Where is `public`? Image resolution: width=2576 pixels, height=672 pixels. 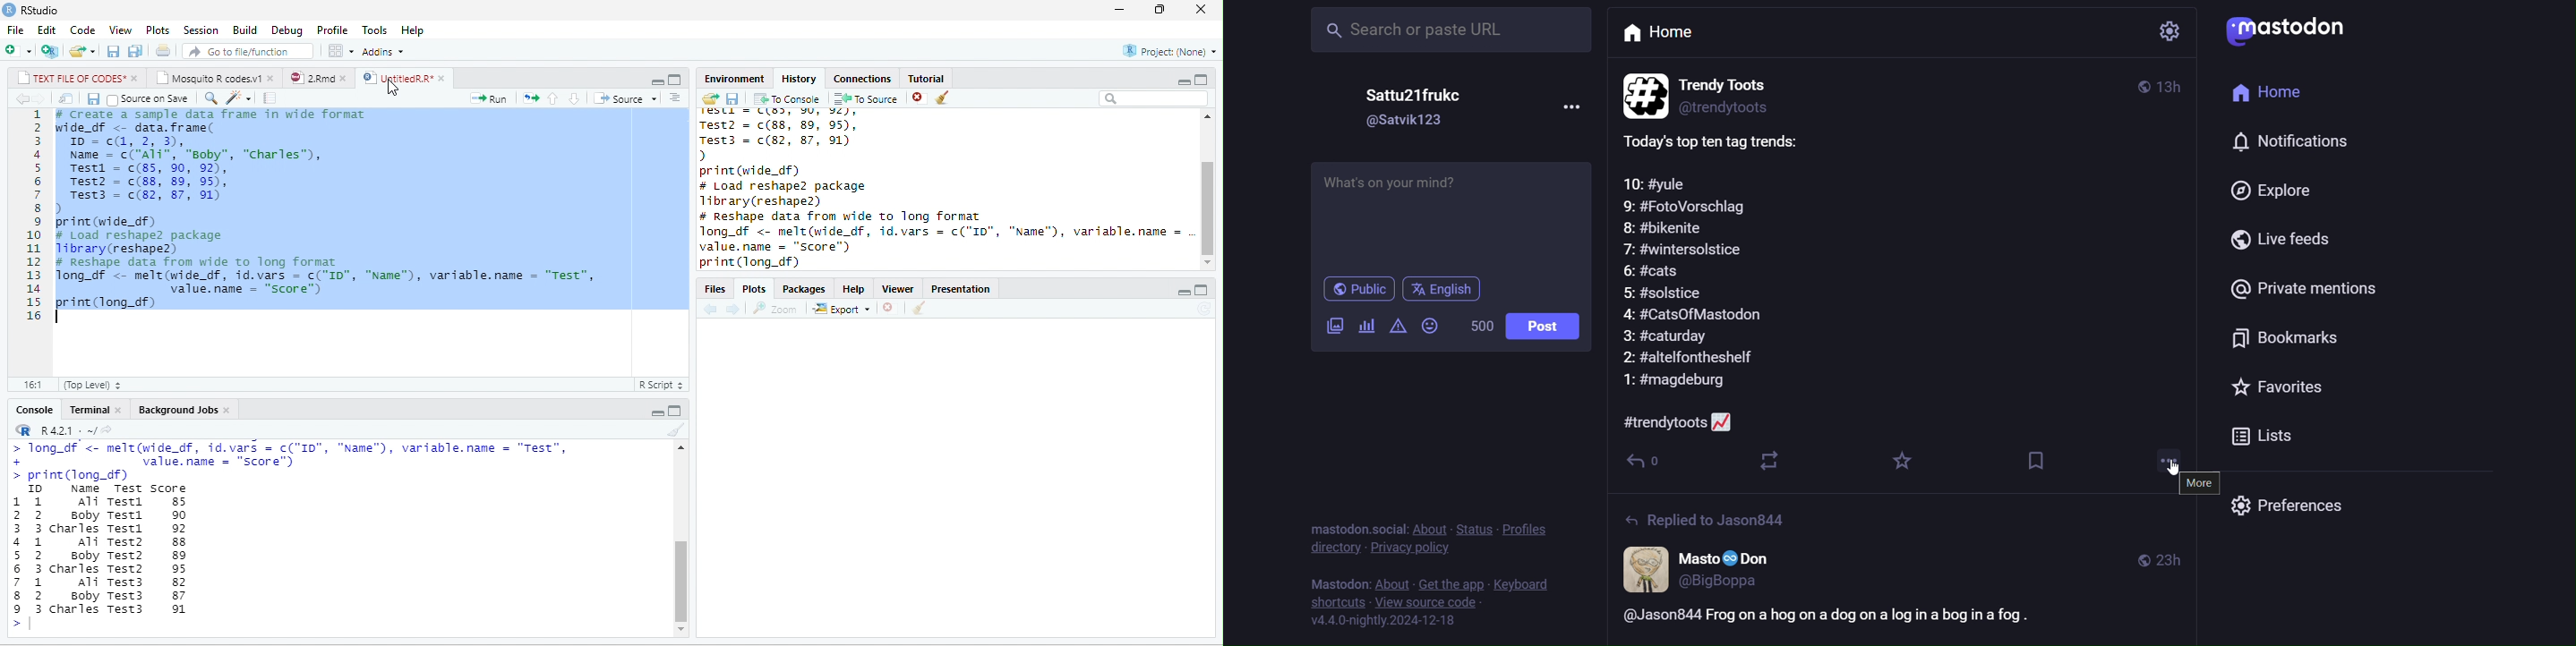
public is located at coordinates (1351, 289).